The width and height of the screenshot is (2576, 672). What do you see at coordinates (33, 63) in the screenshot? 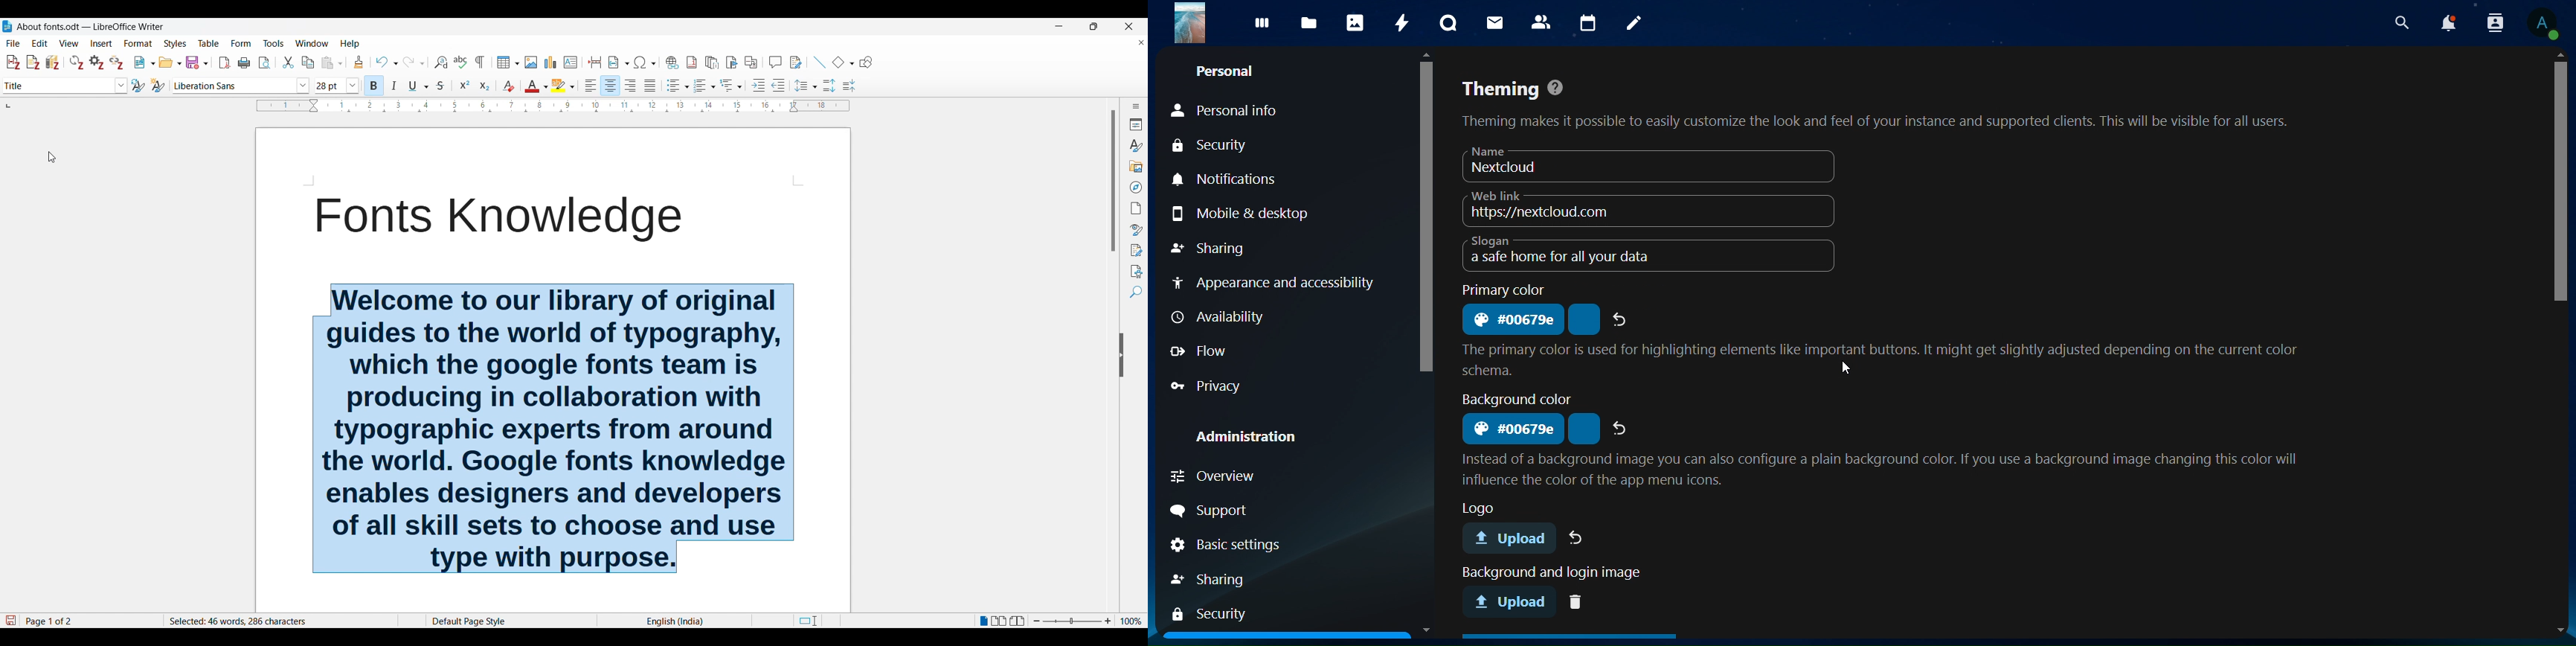
I see `Add note` at bounding box center [33, 63].